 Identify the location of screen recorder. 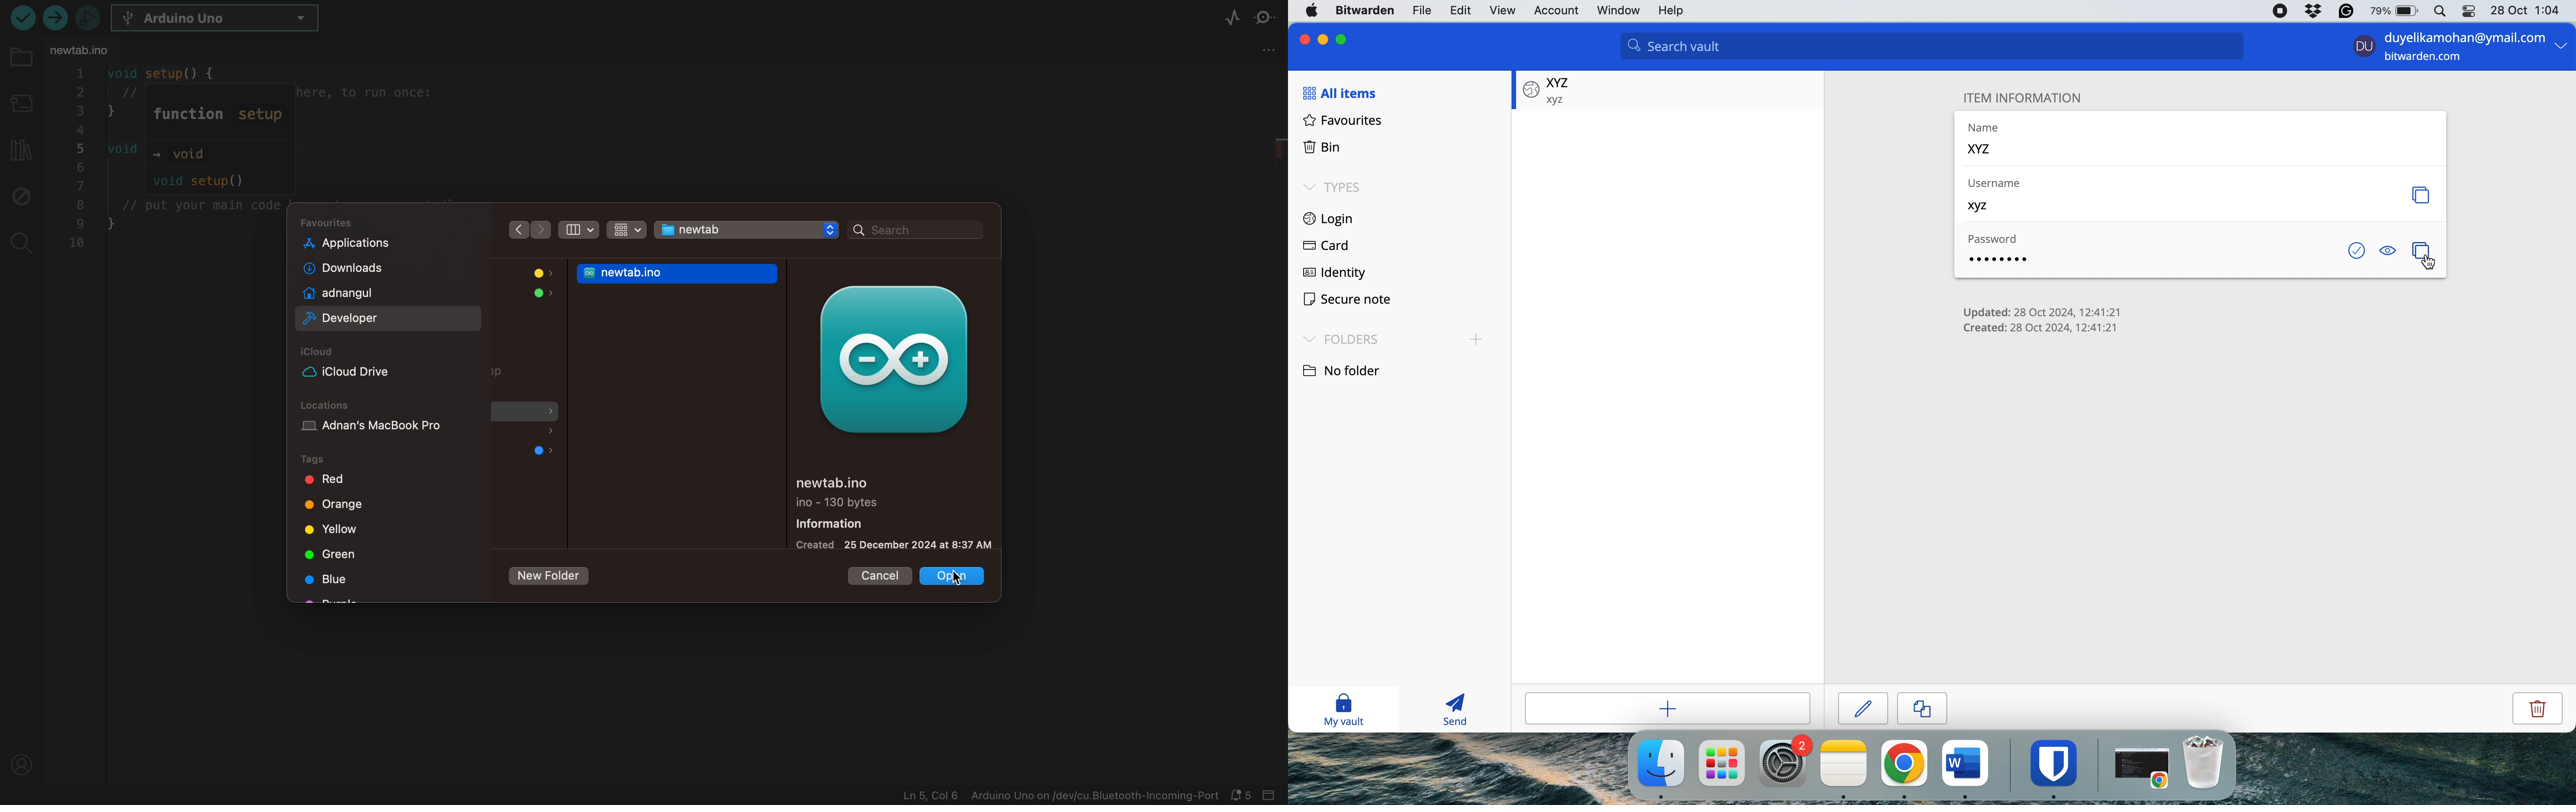
(2281, 11).